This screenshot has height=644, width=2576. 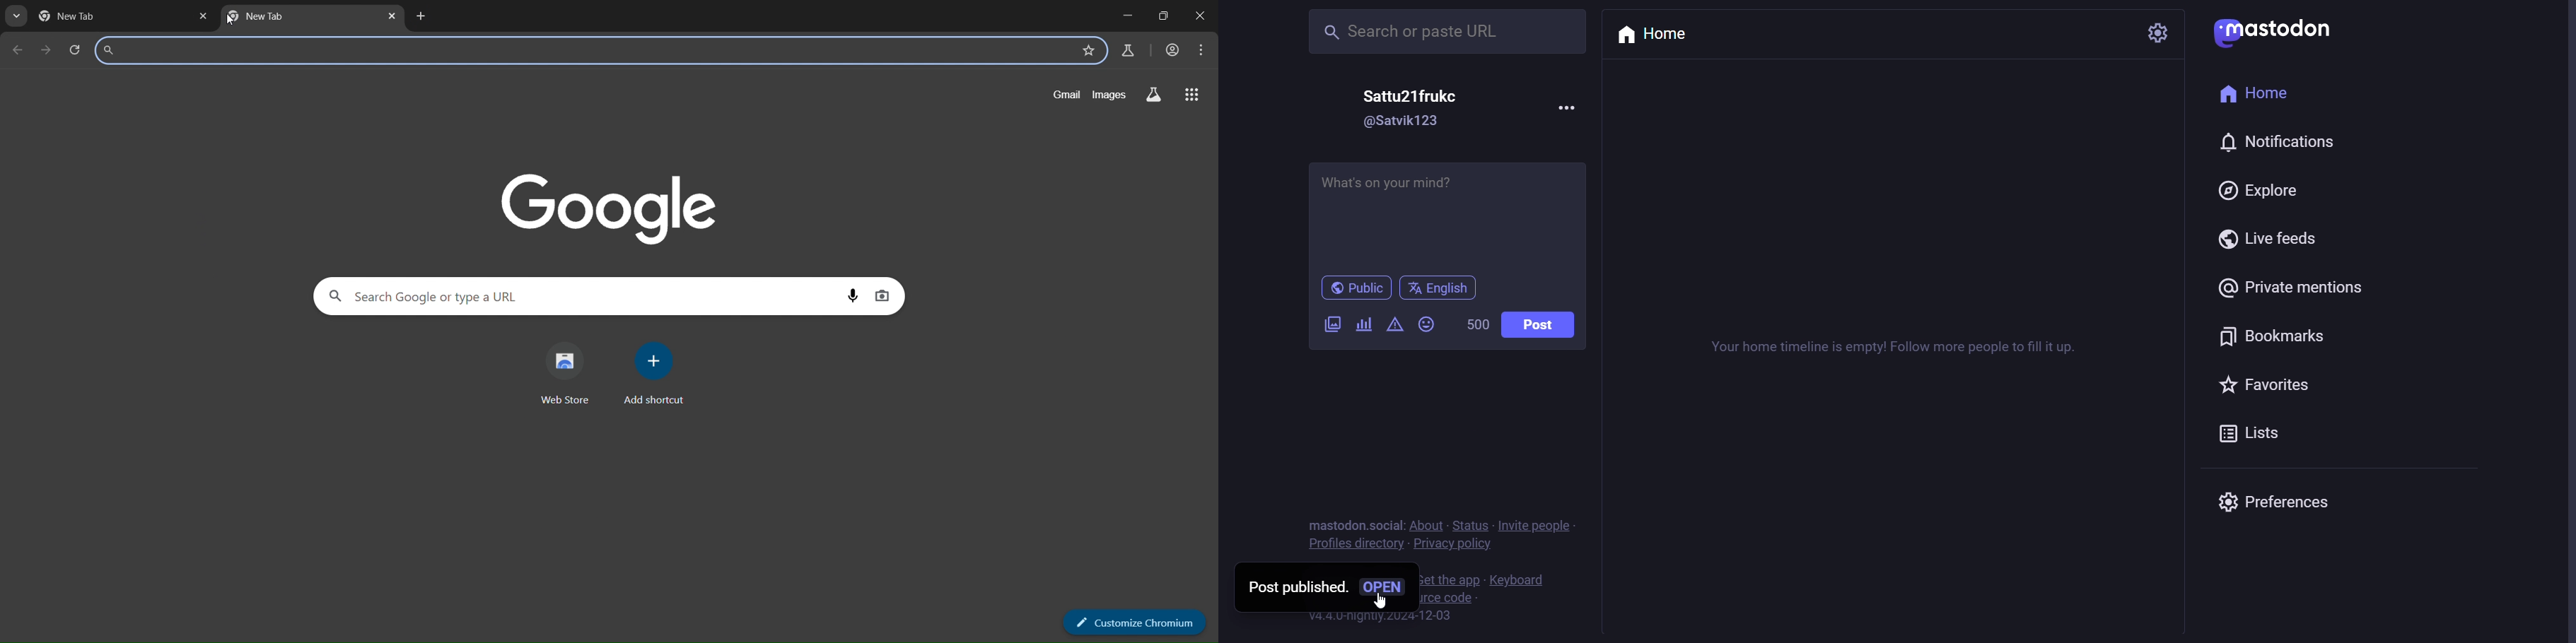 What do you see at coordinates (659, 372) in the screenshot?
I see `add shortcut` at bounding box center [659, 372].